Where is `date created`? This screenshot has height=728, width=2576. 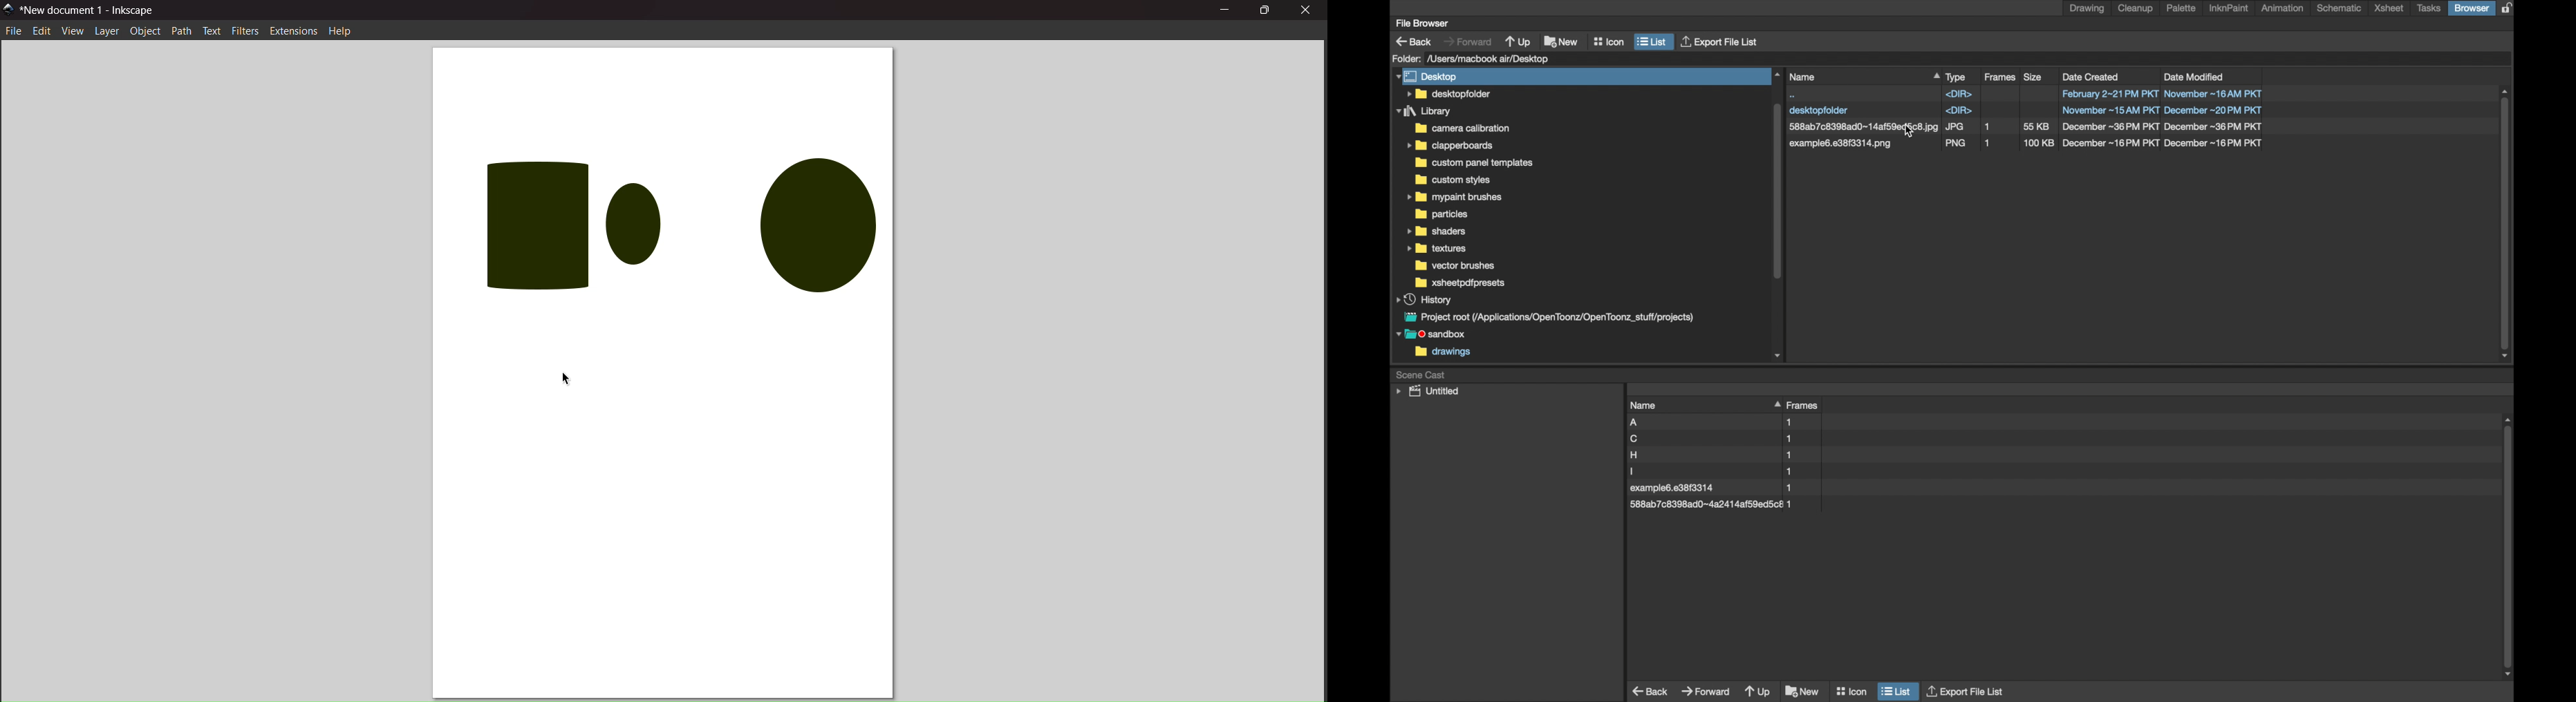
date created is located at coordinates (2092, 77).